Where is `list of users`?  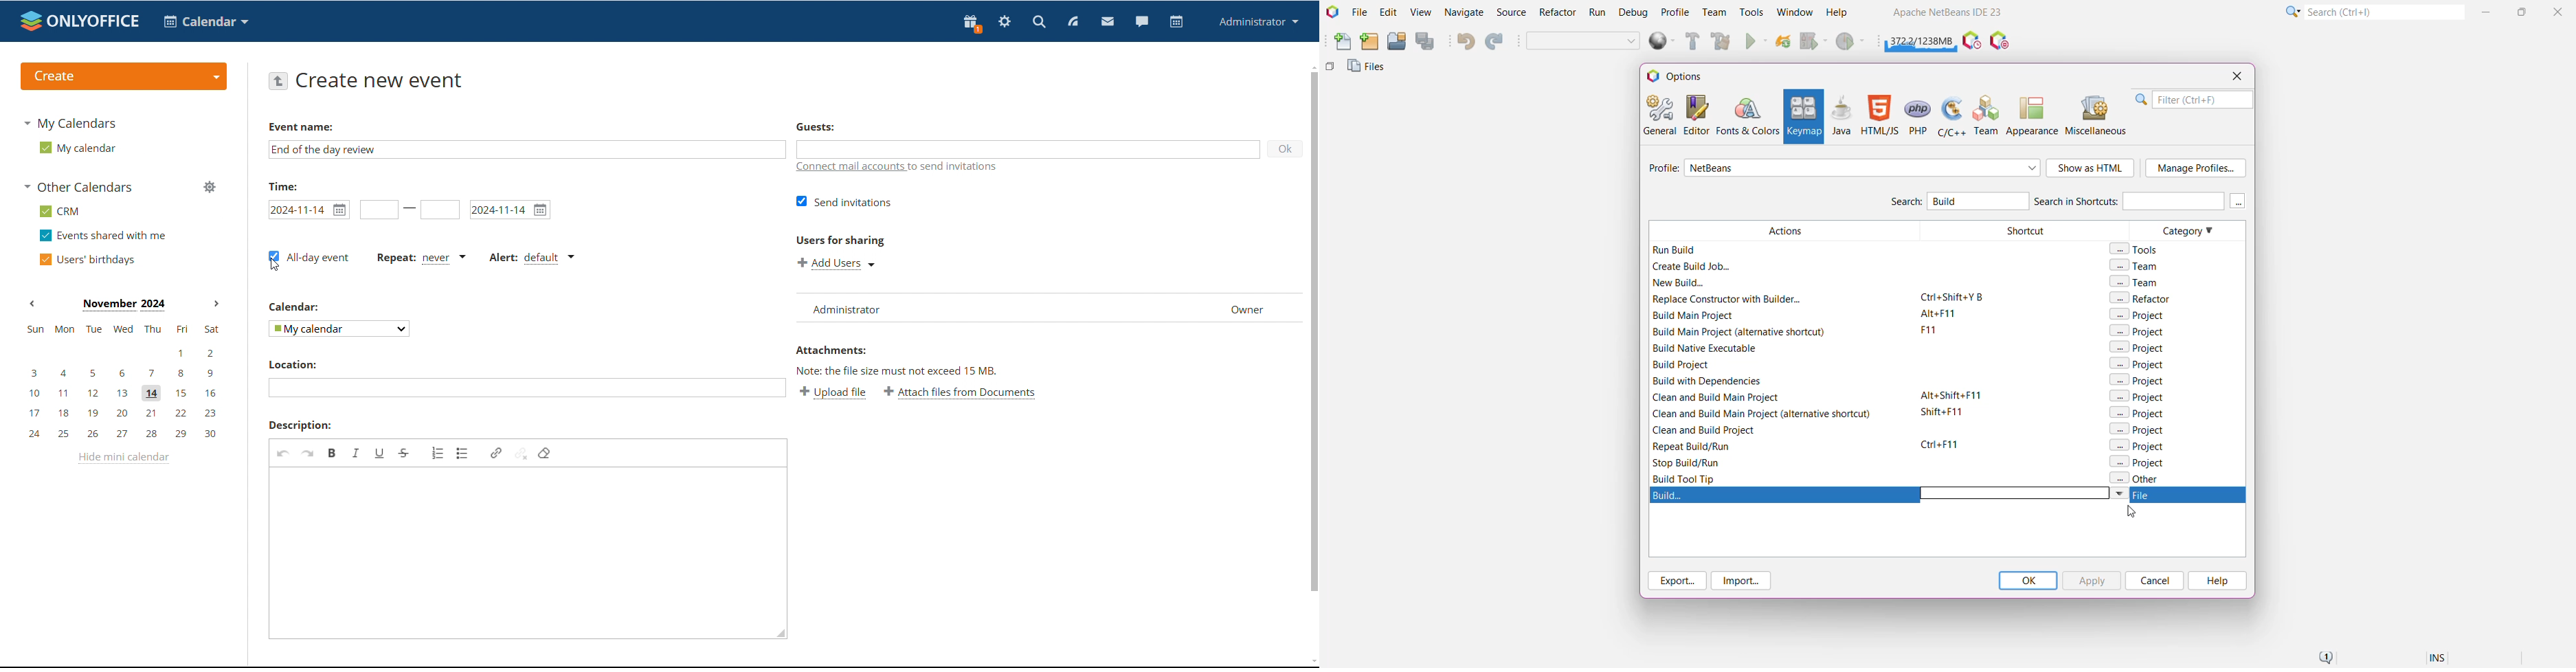
list of users is located at coordinates (959, 308).